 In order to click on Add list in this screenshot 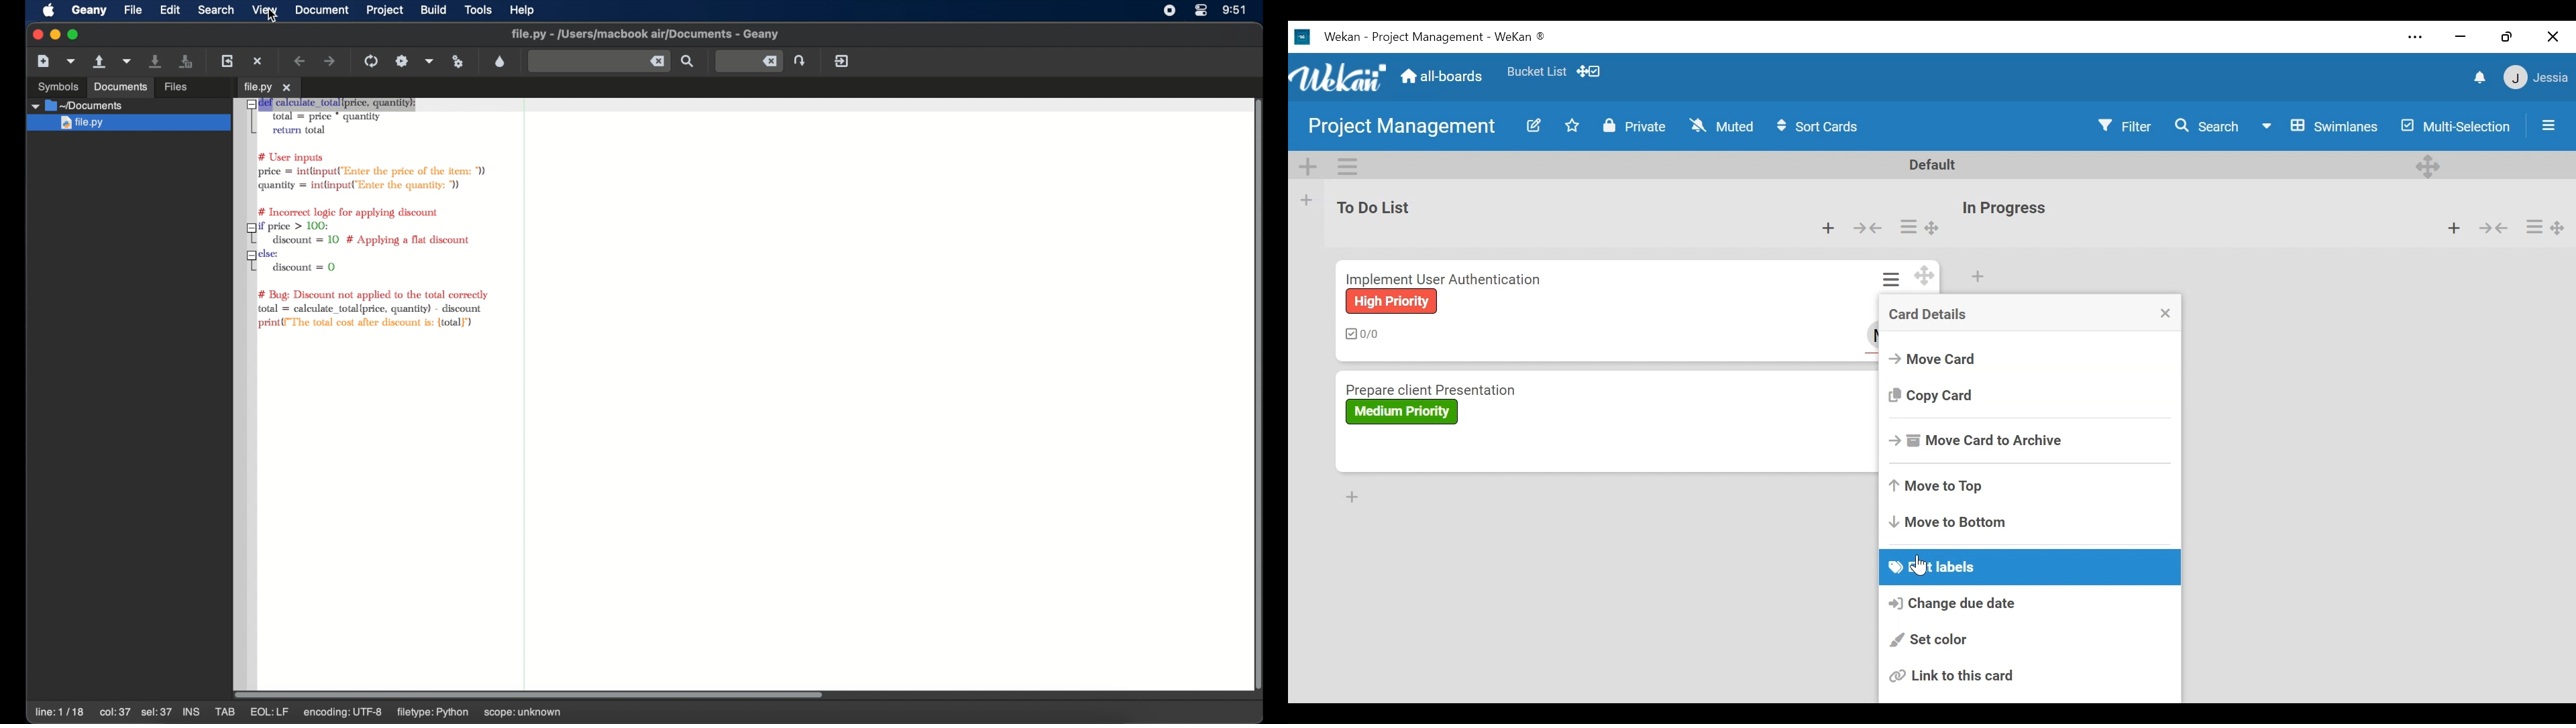, I will do `click(1307, 200)`.